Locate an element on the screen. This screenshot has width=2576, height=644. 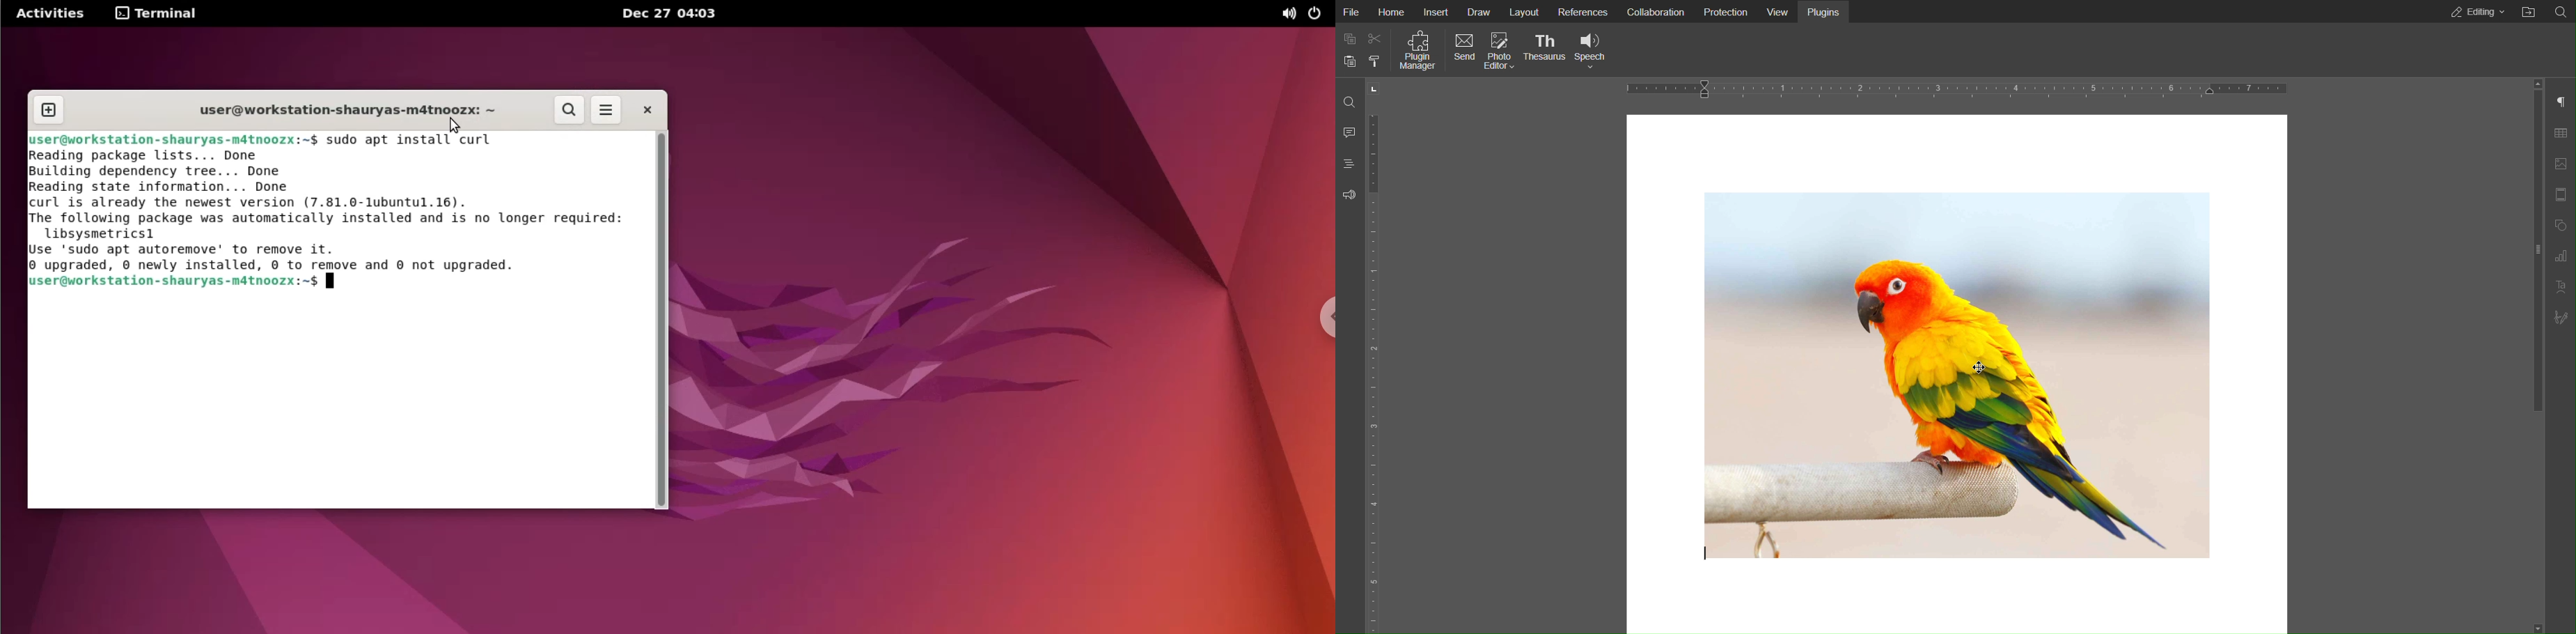
search is located at coordinates (570, 111).